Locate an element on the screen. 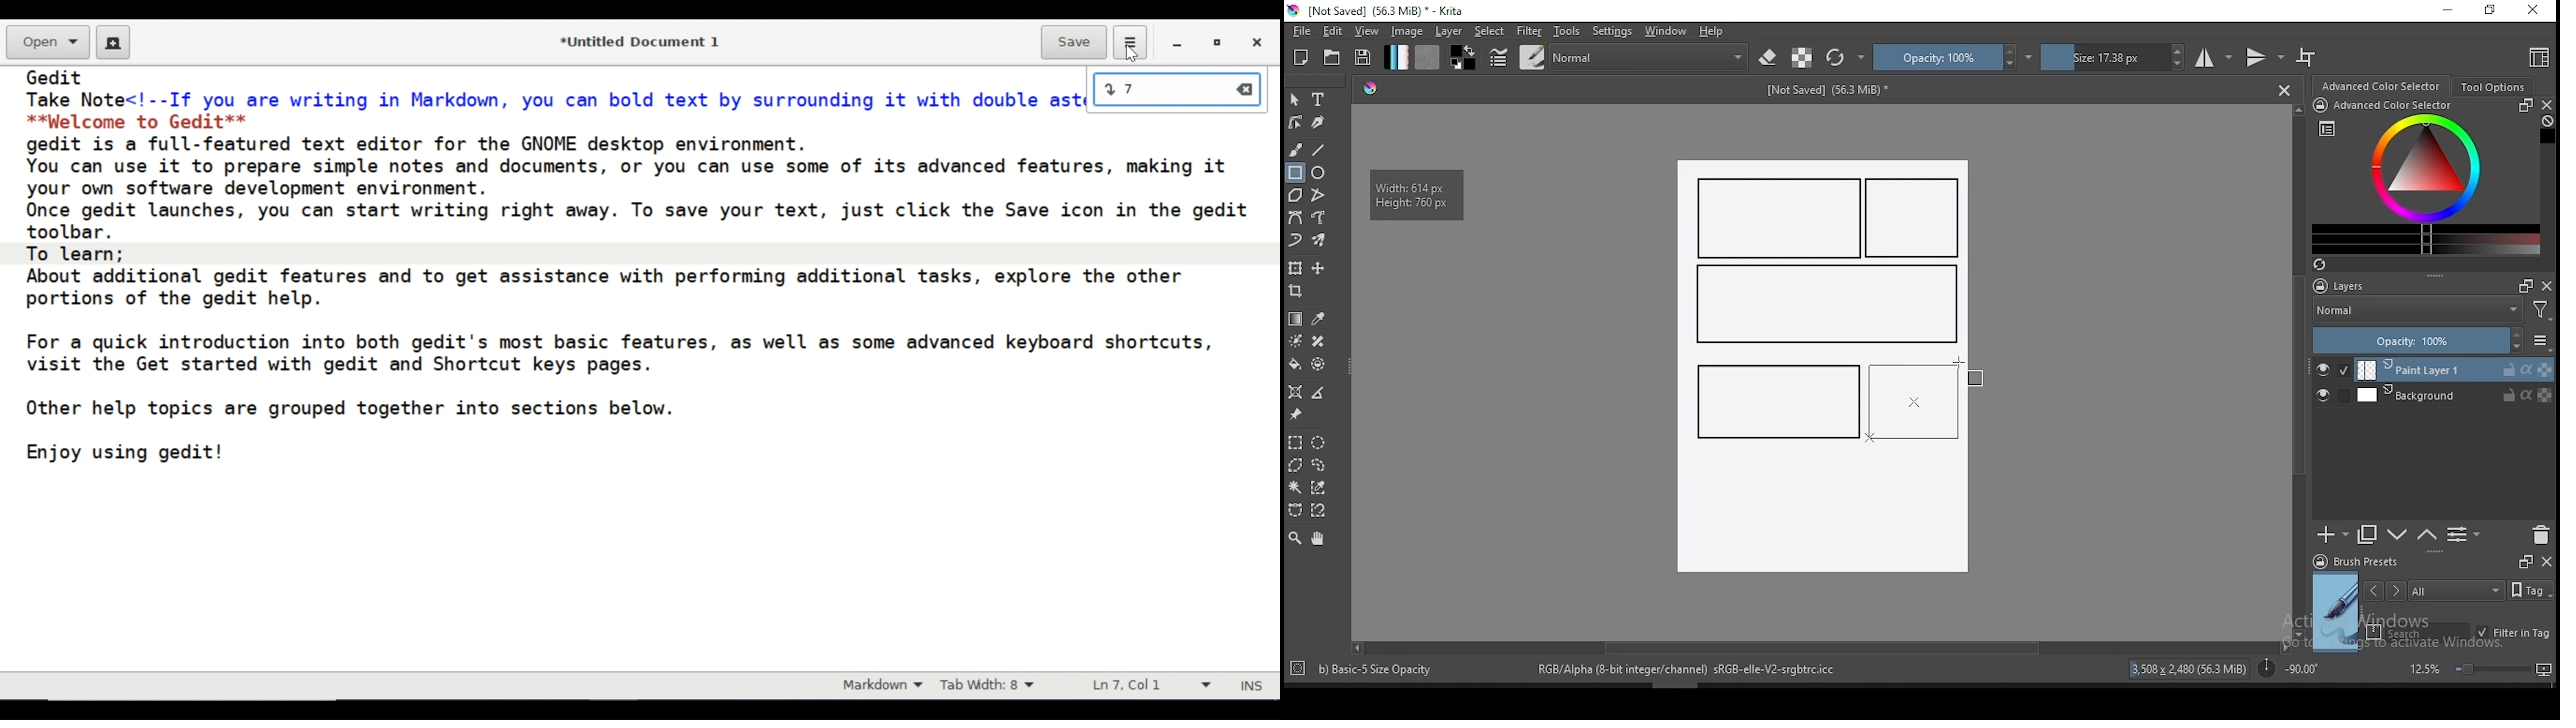 The image size is (2576, 728). Cursor is located at coordinates (1127, 53).